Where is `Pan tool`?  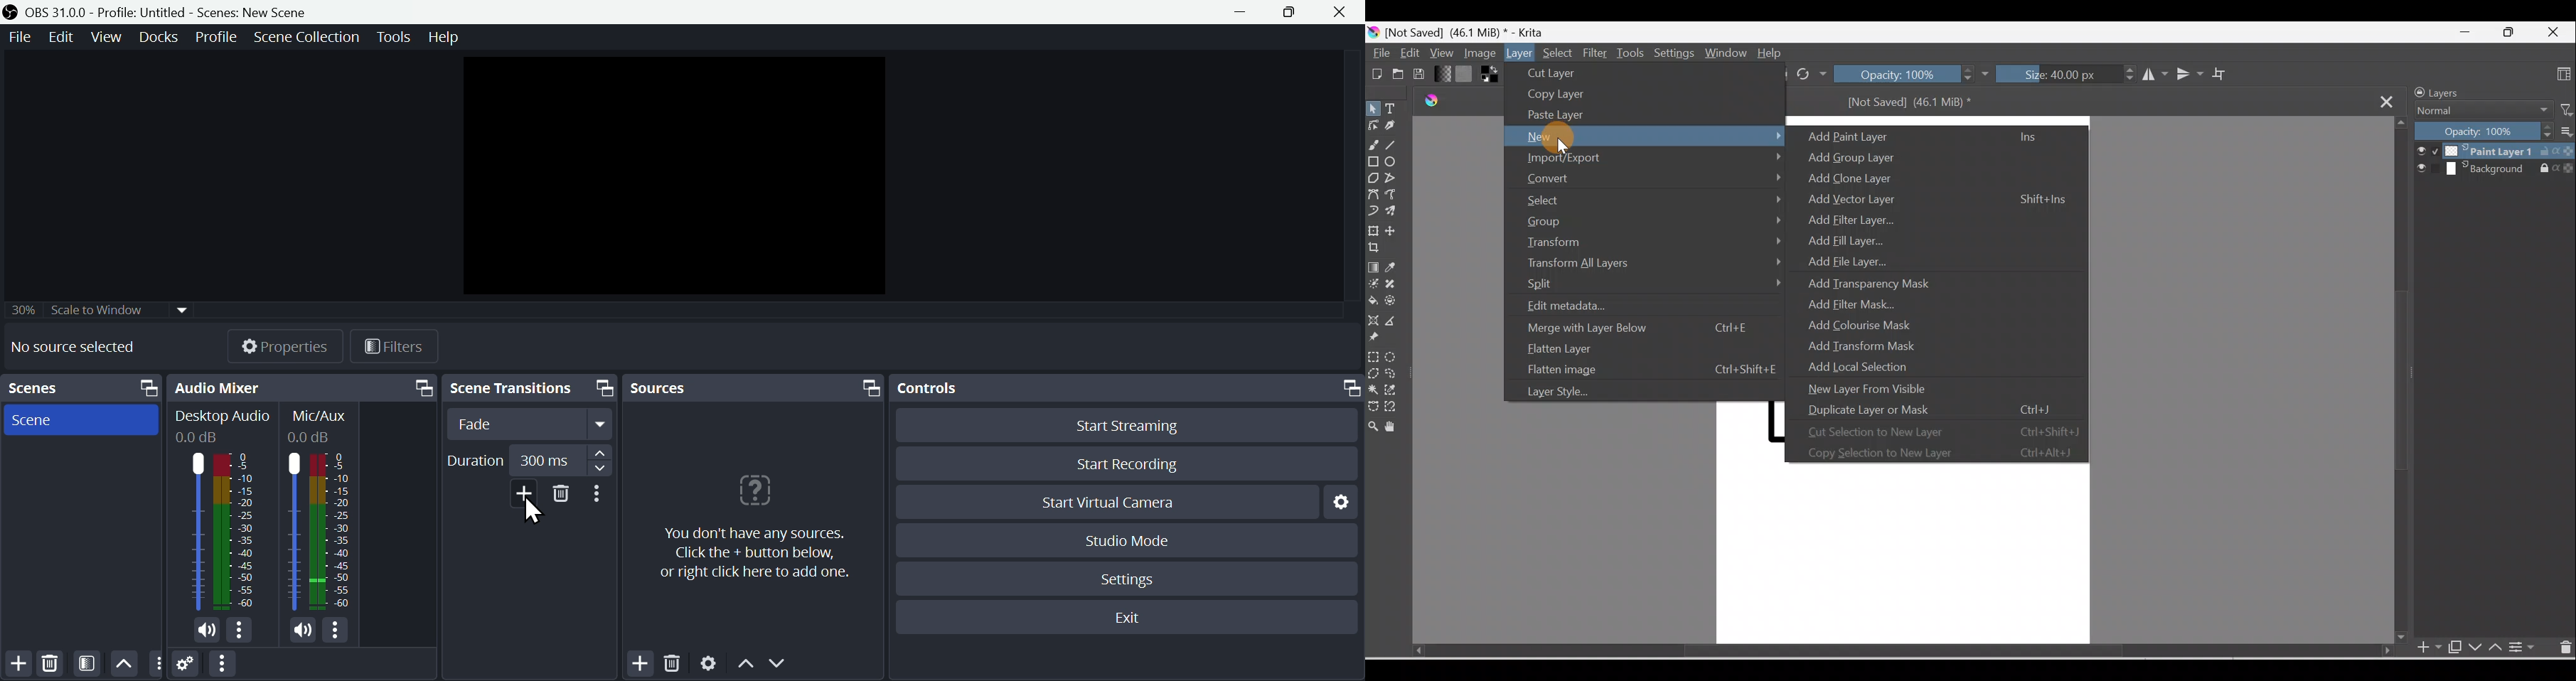
Pan tool is located at coordinates (1394, 427).